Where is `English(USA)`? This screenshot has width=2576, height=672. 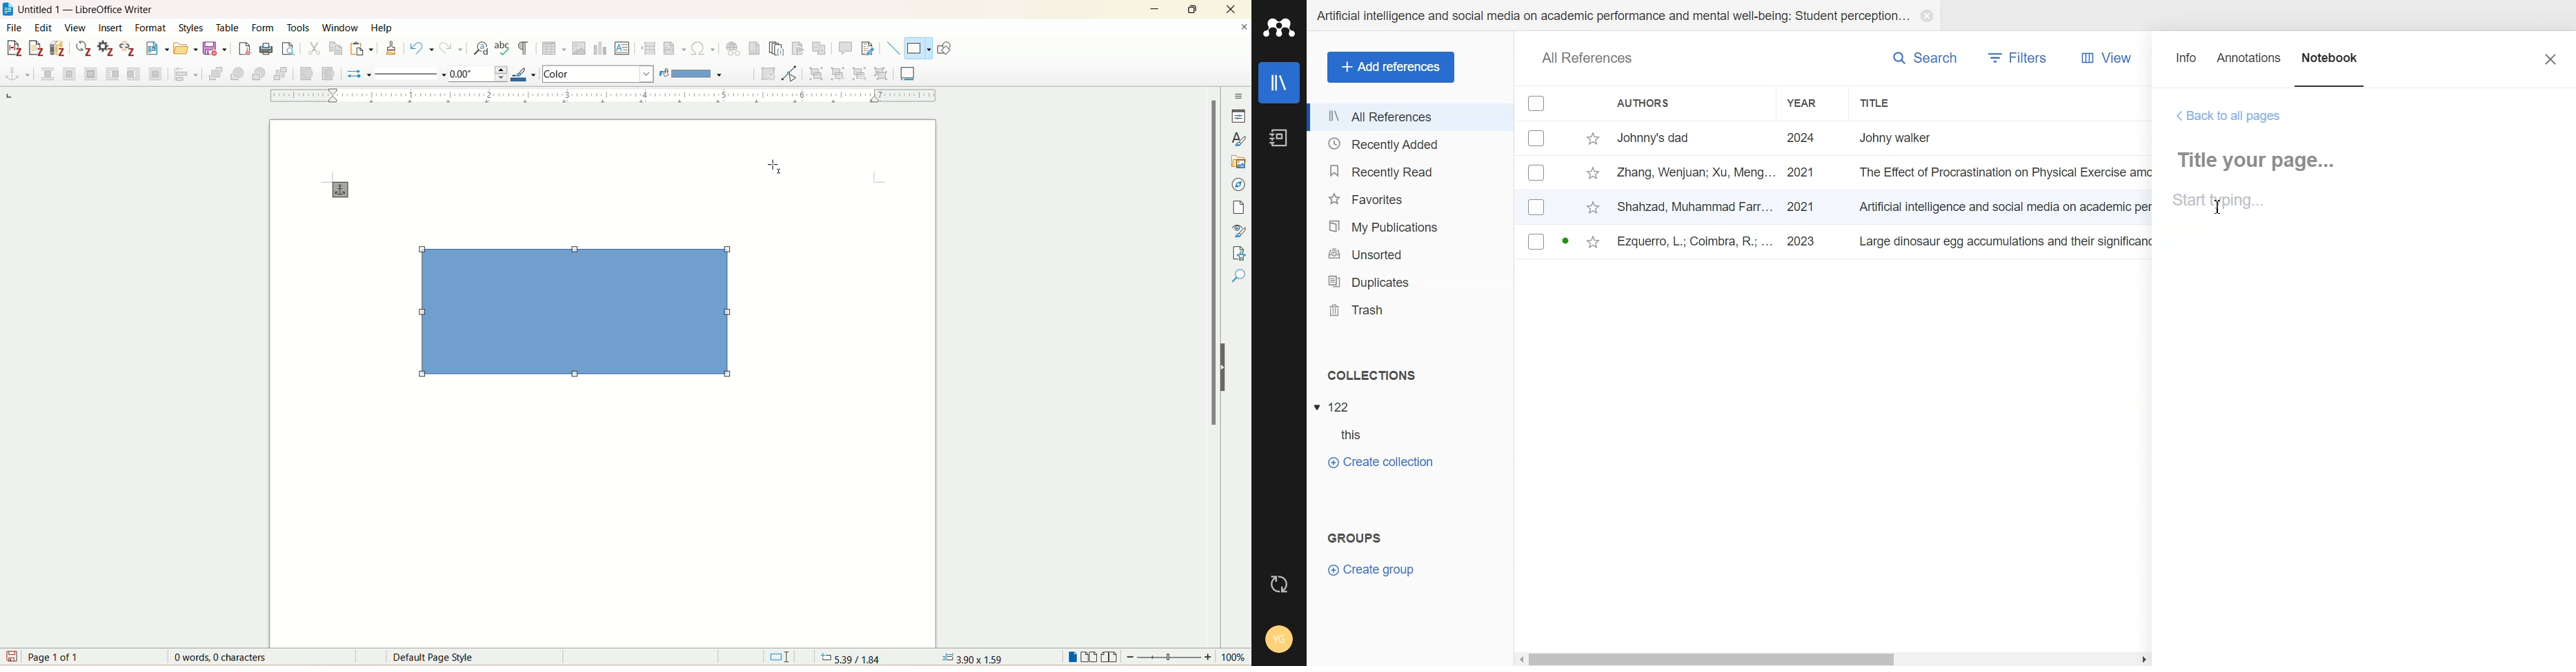
English(USA) is located at coordinates (632, 657).